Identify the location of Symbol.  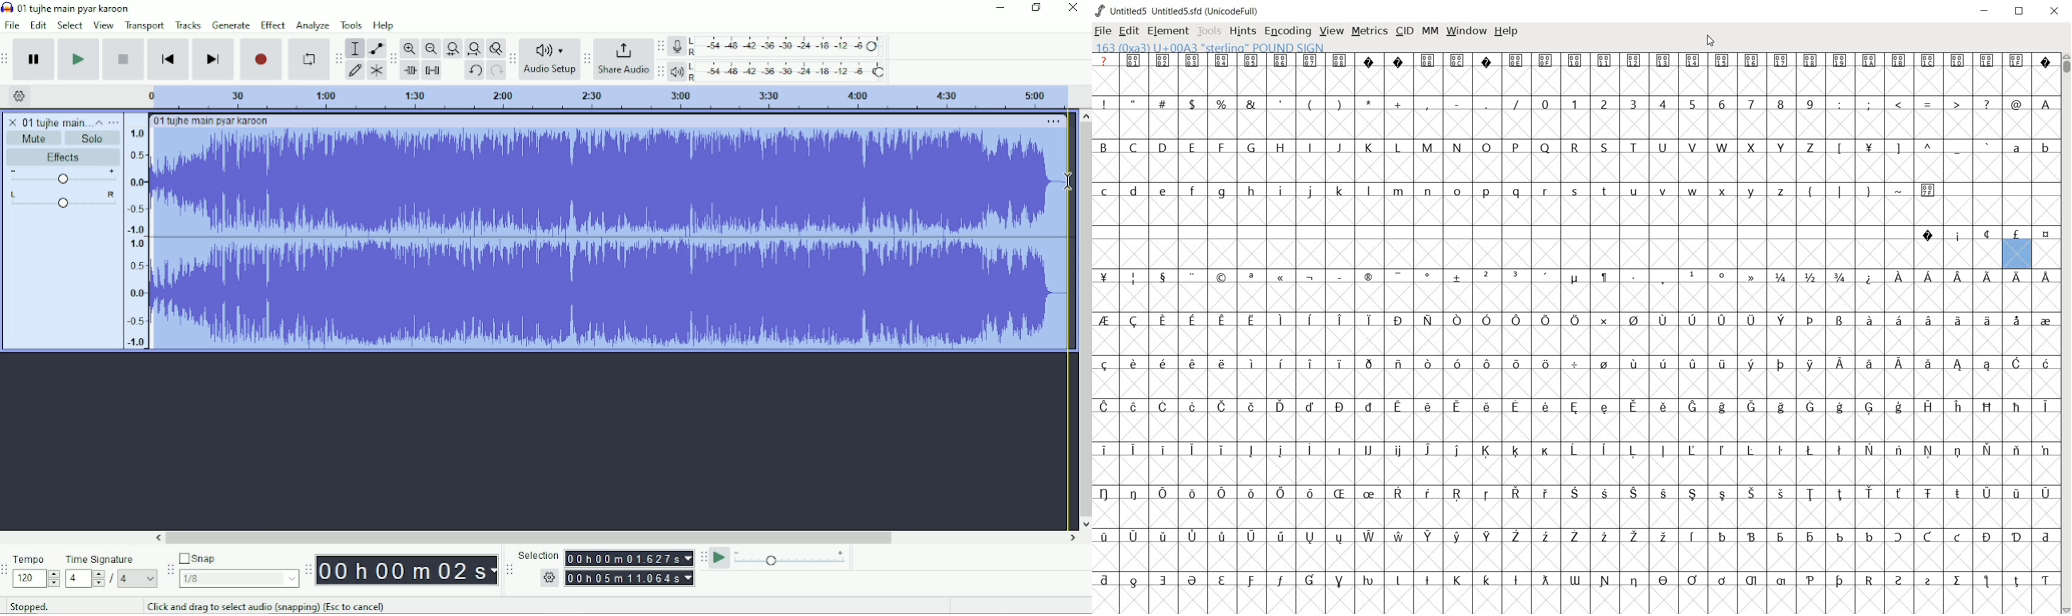
(1604, 580).